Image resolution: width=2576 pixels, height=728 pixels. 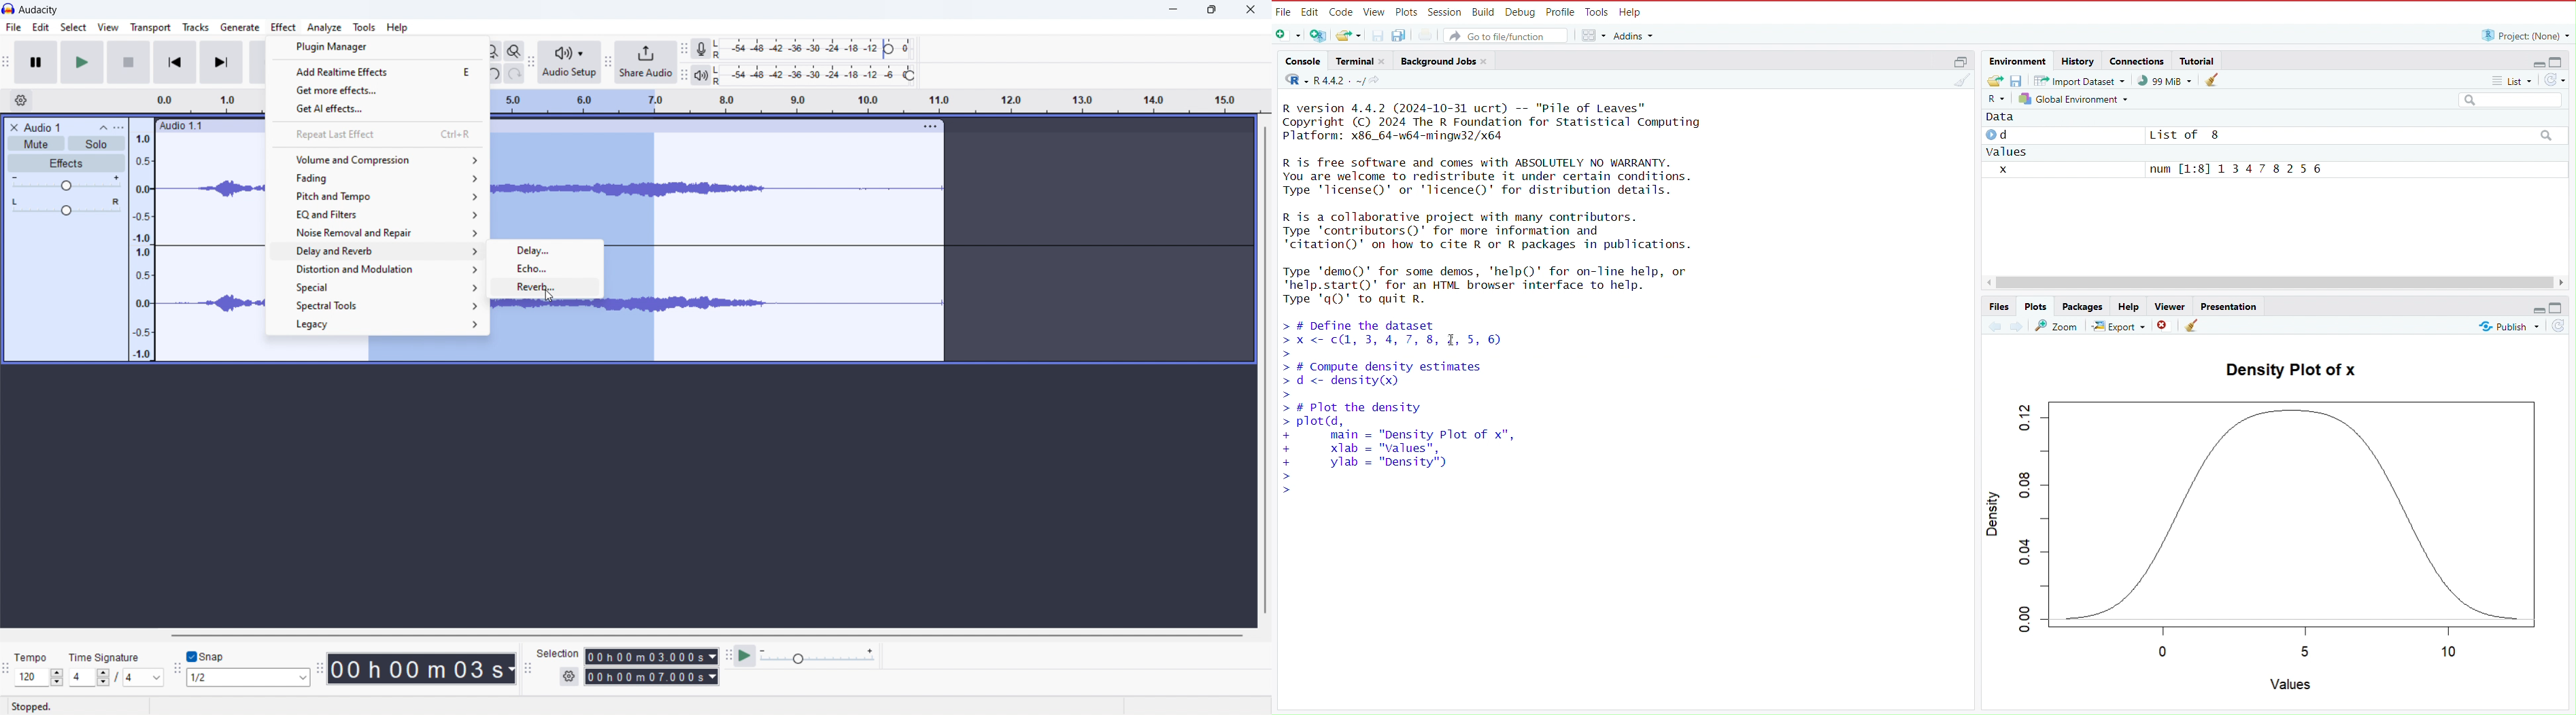 I want to click on maximize, so click(x=2563, y=307).